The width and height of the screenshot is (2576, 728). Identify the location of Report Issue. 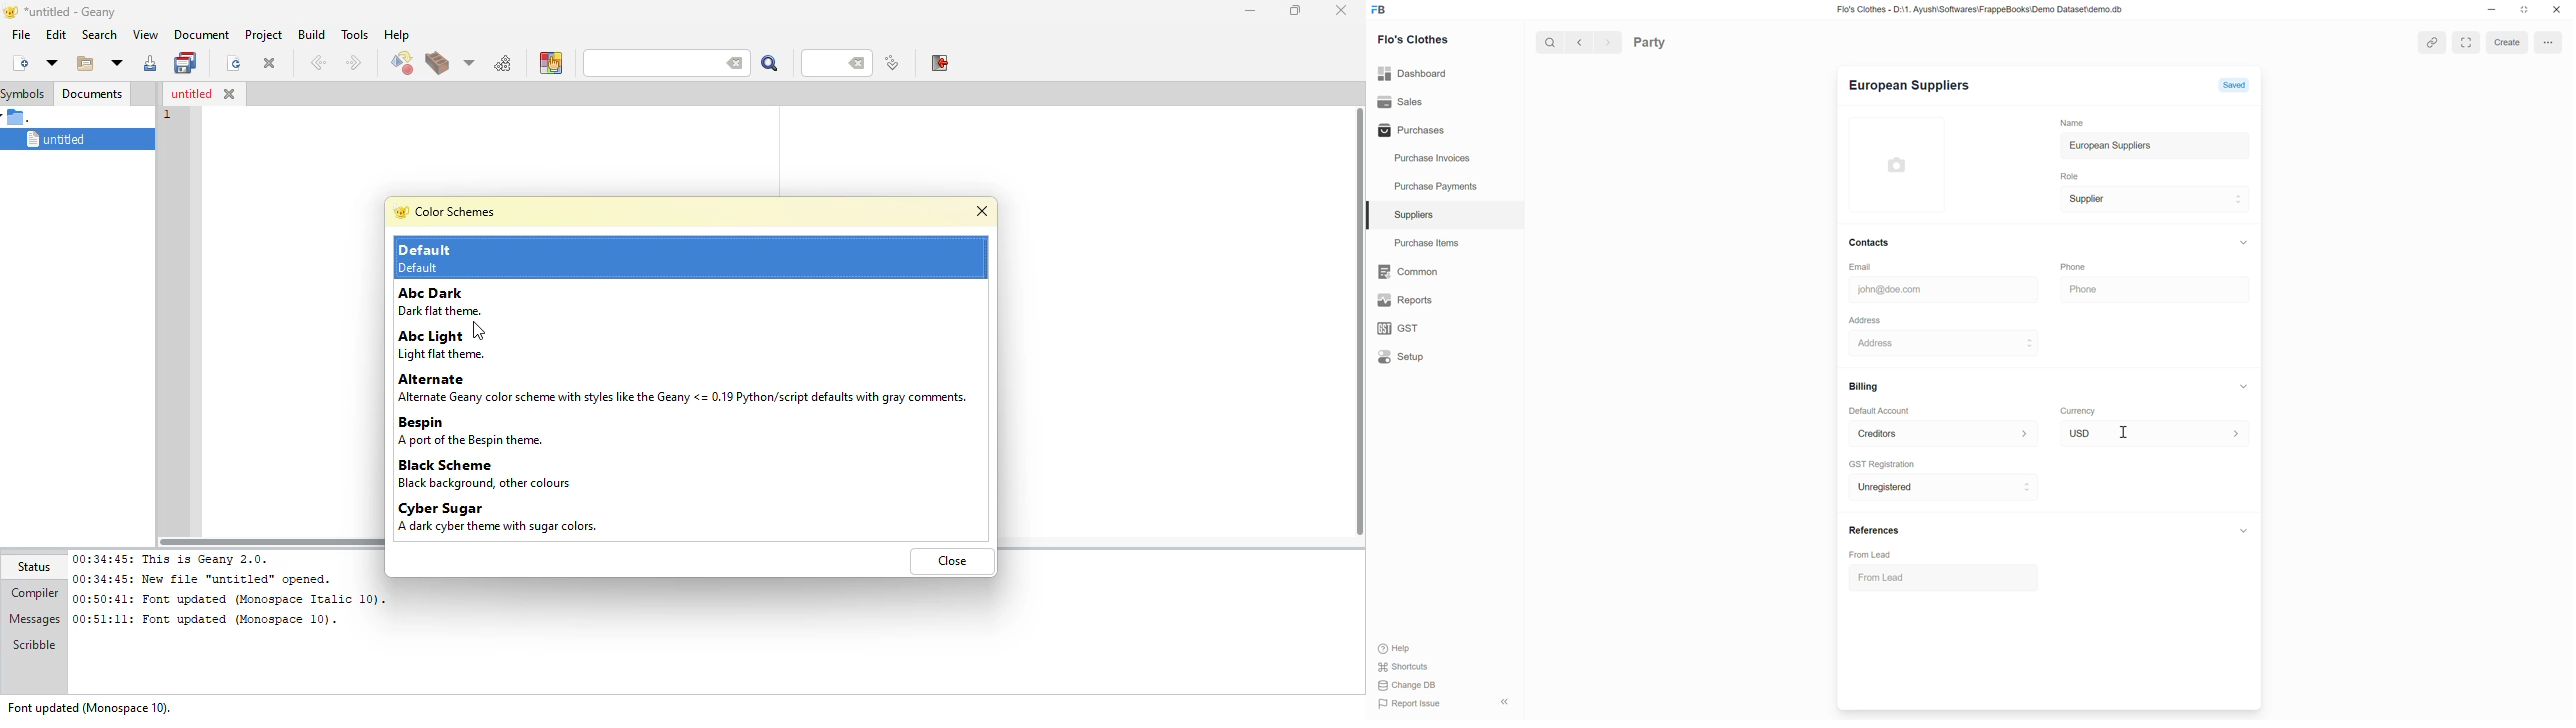
(1414, 703).